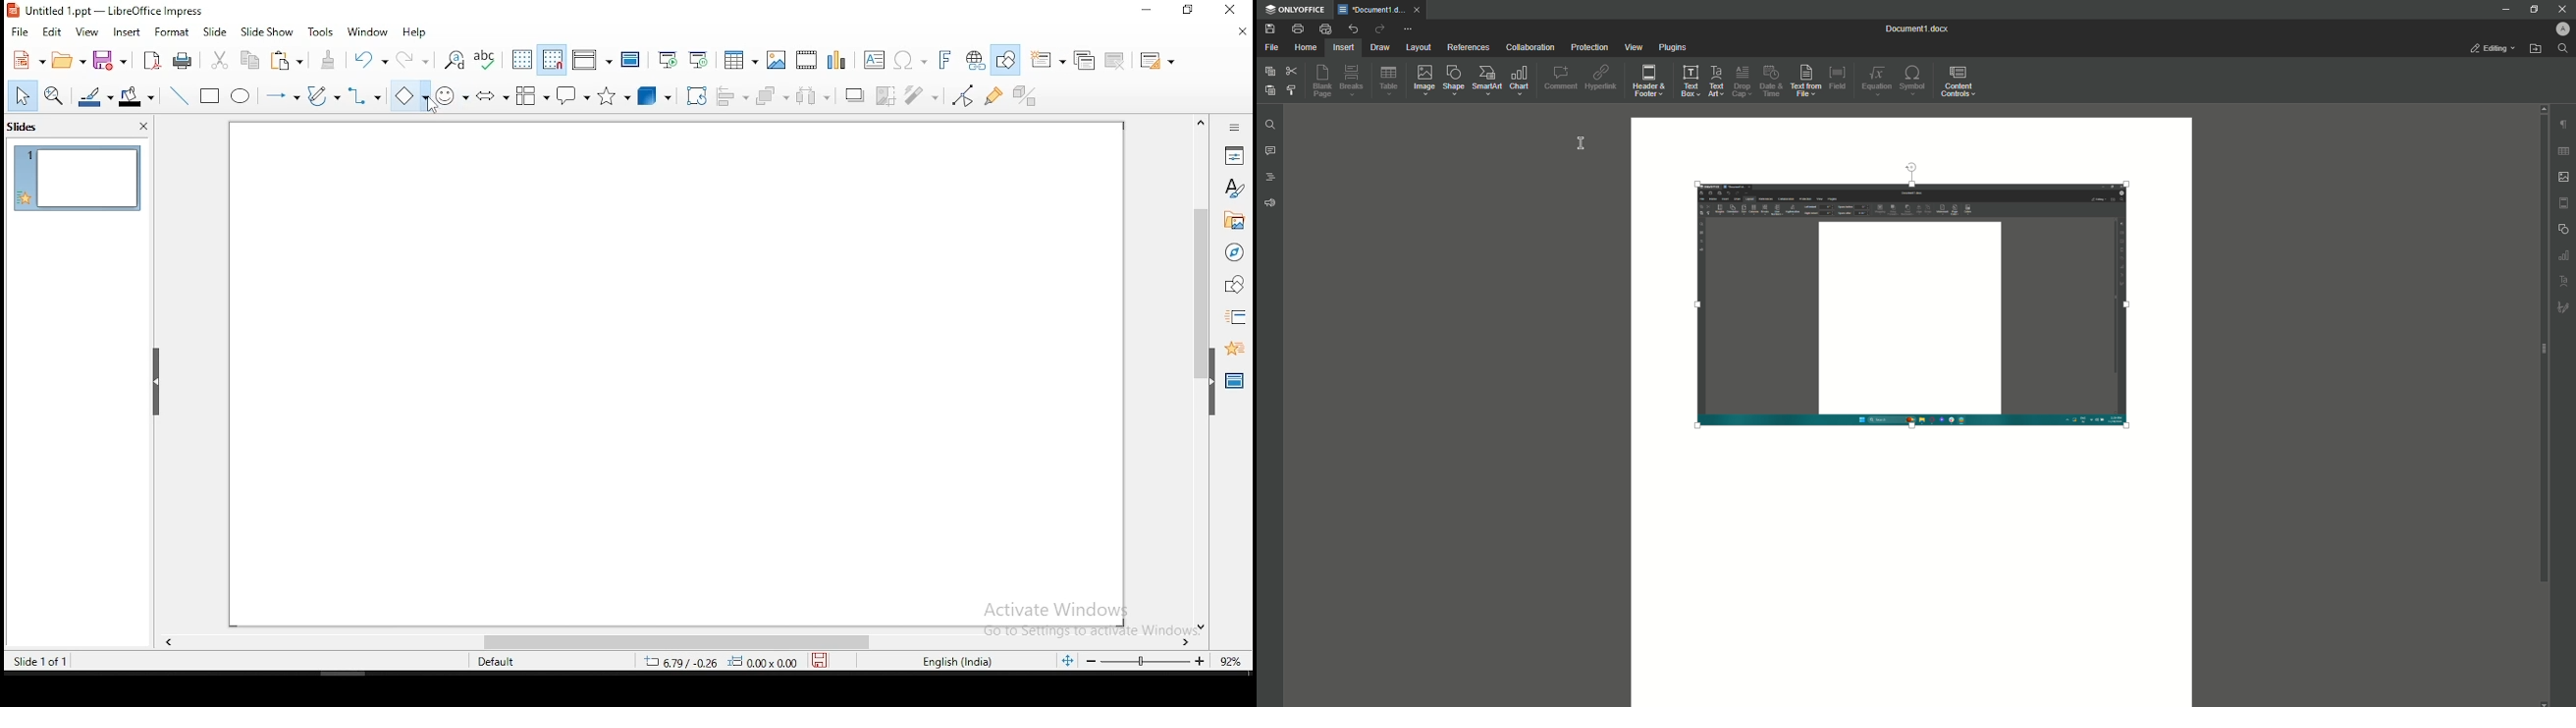  I want to click on Hyperlink, so click(1604, 78).